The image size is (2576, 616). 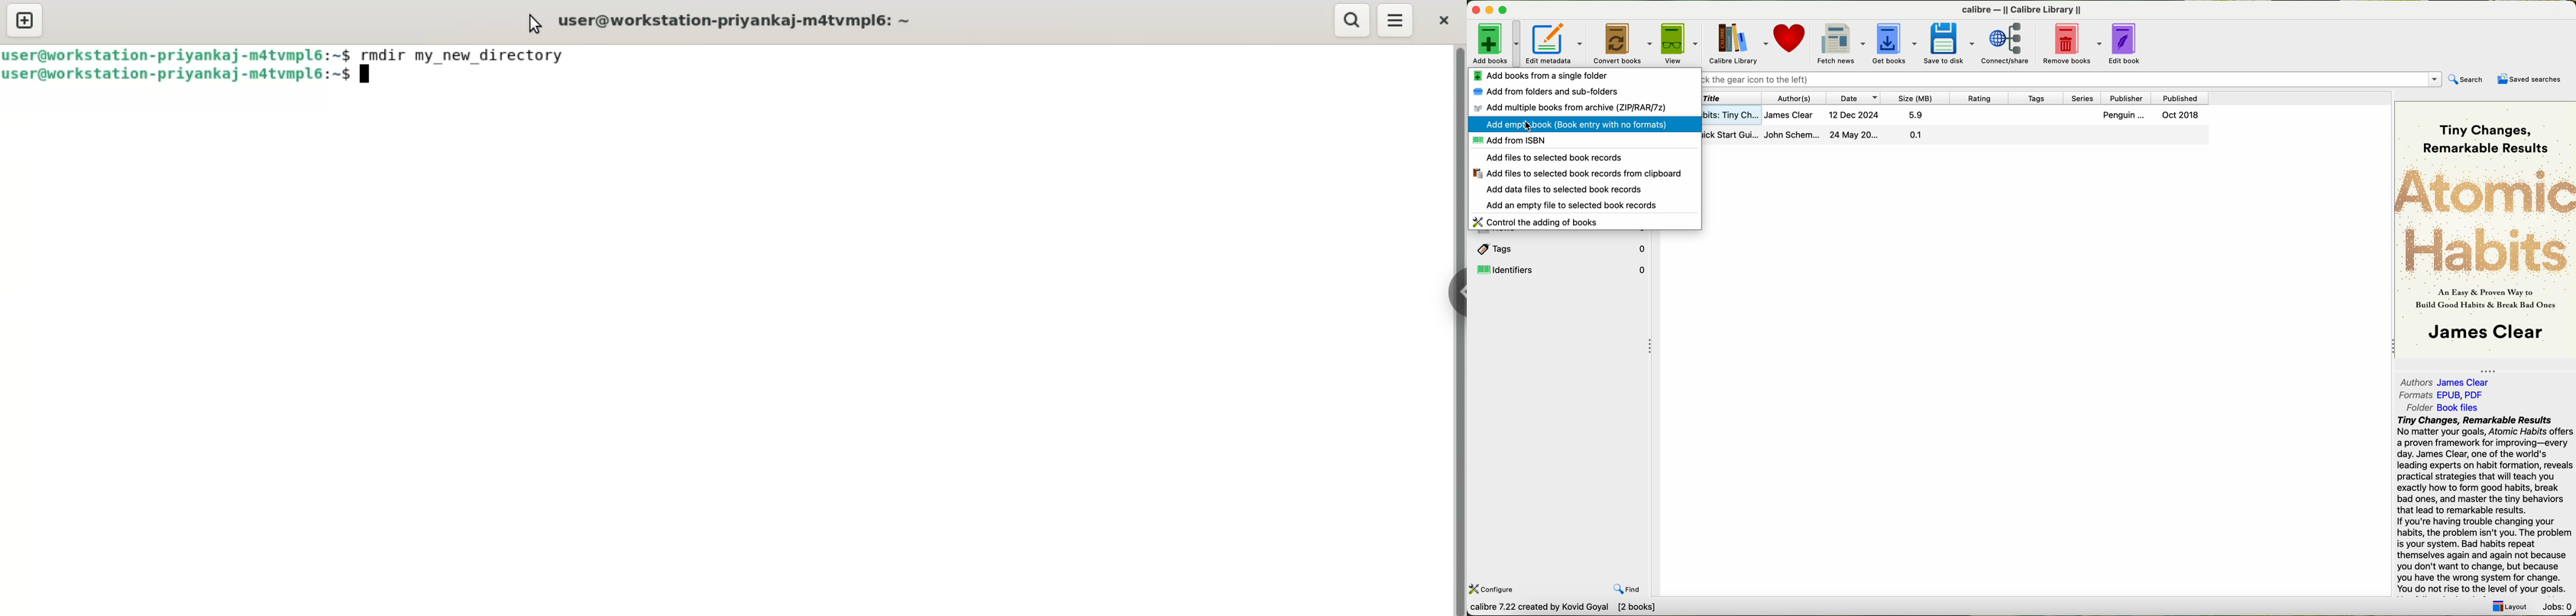 I want to click on add from ISBN, so click(x=1508, y=142).